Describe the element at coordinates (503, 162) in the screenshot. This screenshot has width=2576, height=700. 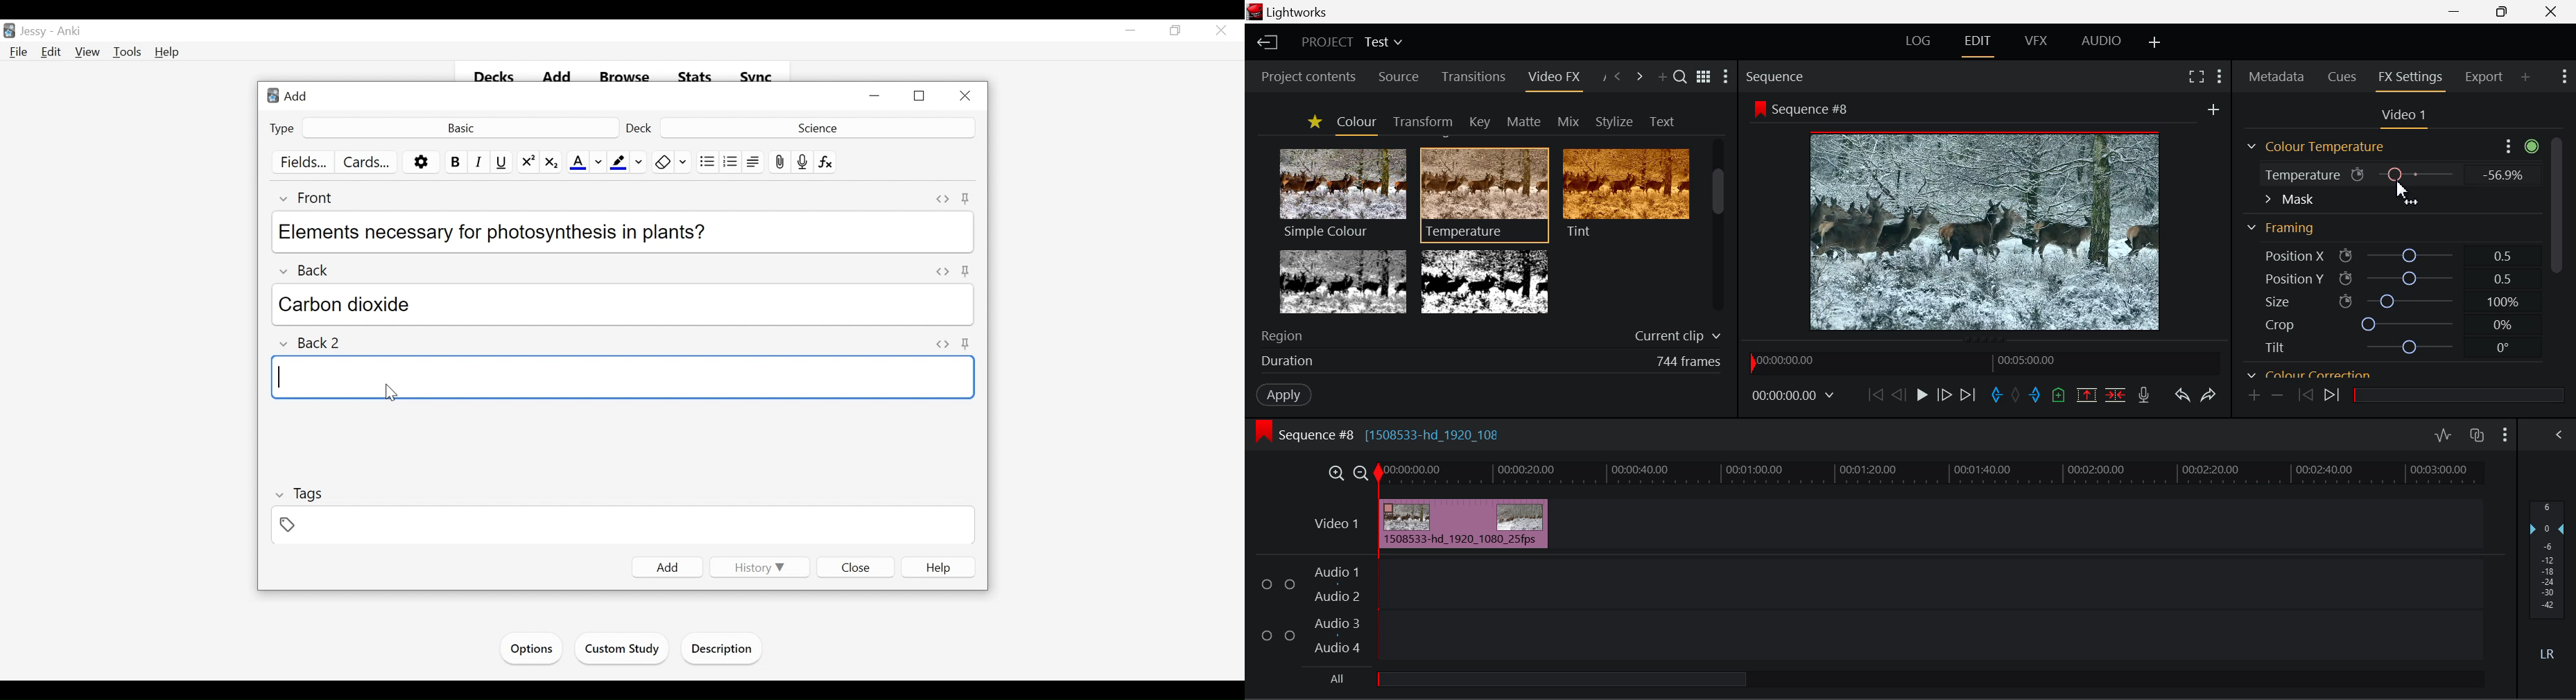
I see `Underline` at that location.